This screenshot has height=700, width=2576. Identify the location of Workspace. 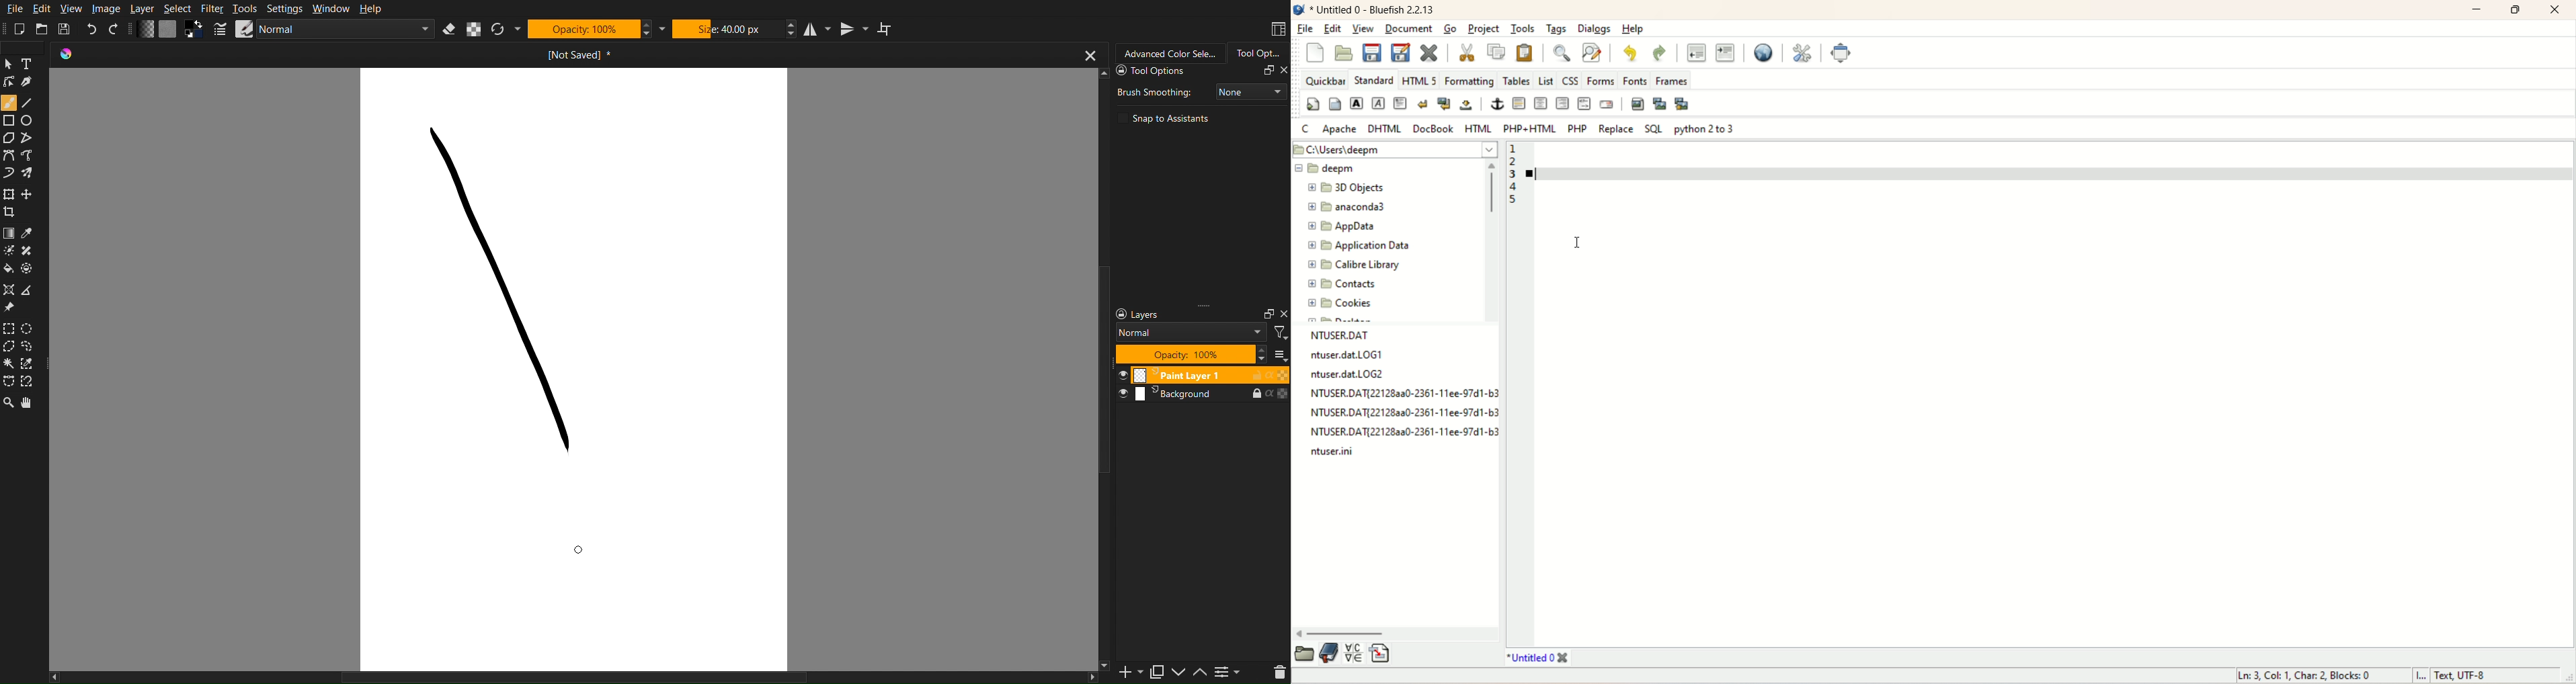
(1277, 29).